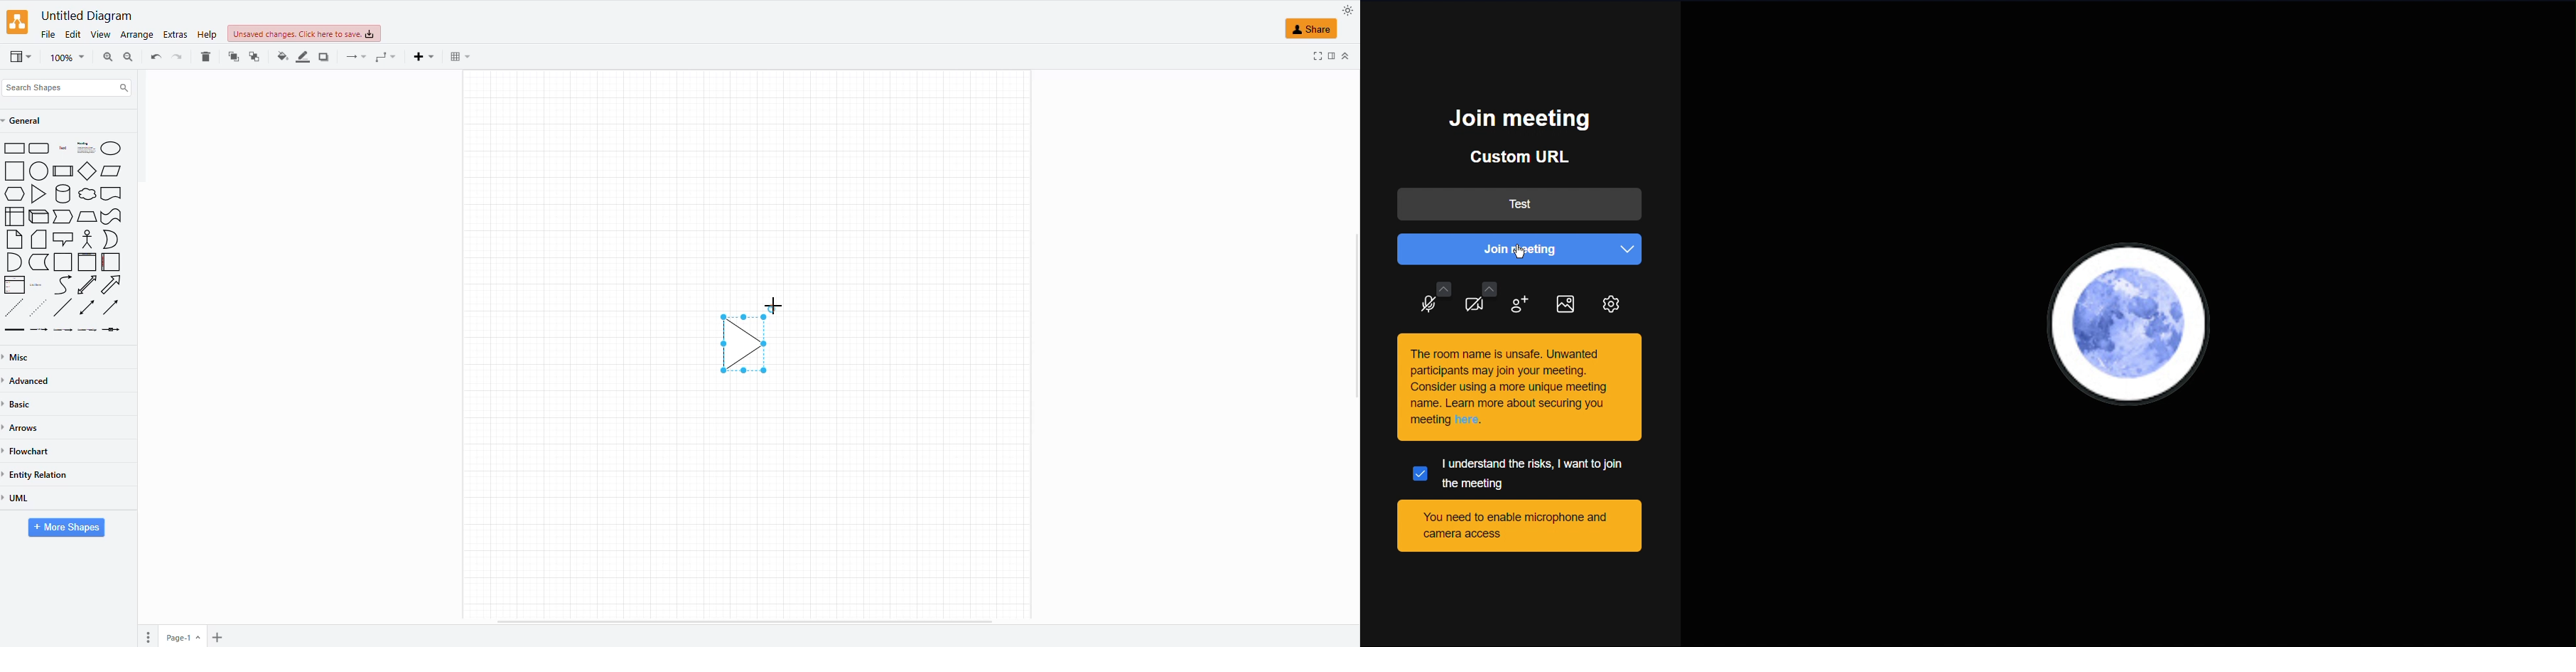  What do you see at coordinates (39, 331) in the screenshot?
I see `Labelled Arrow` at bounding box center [39, 331].